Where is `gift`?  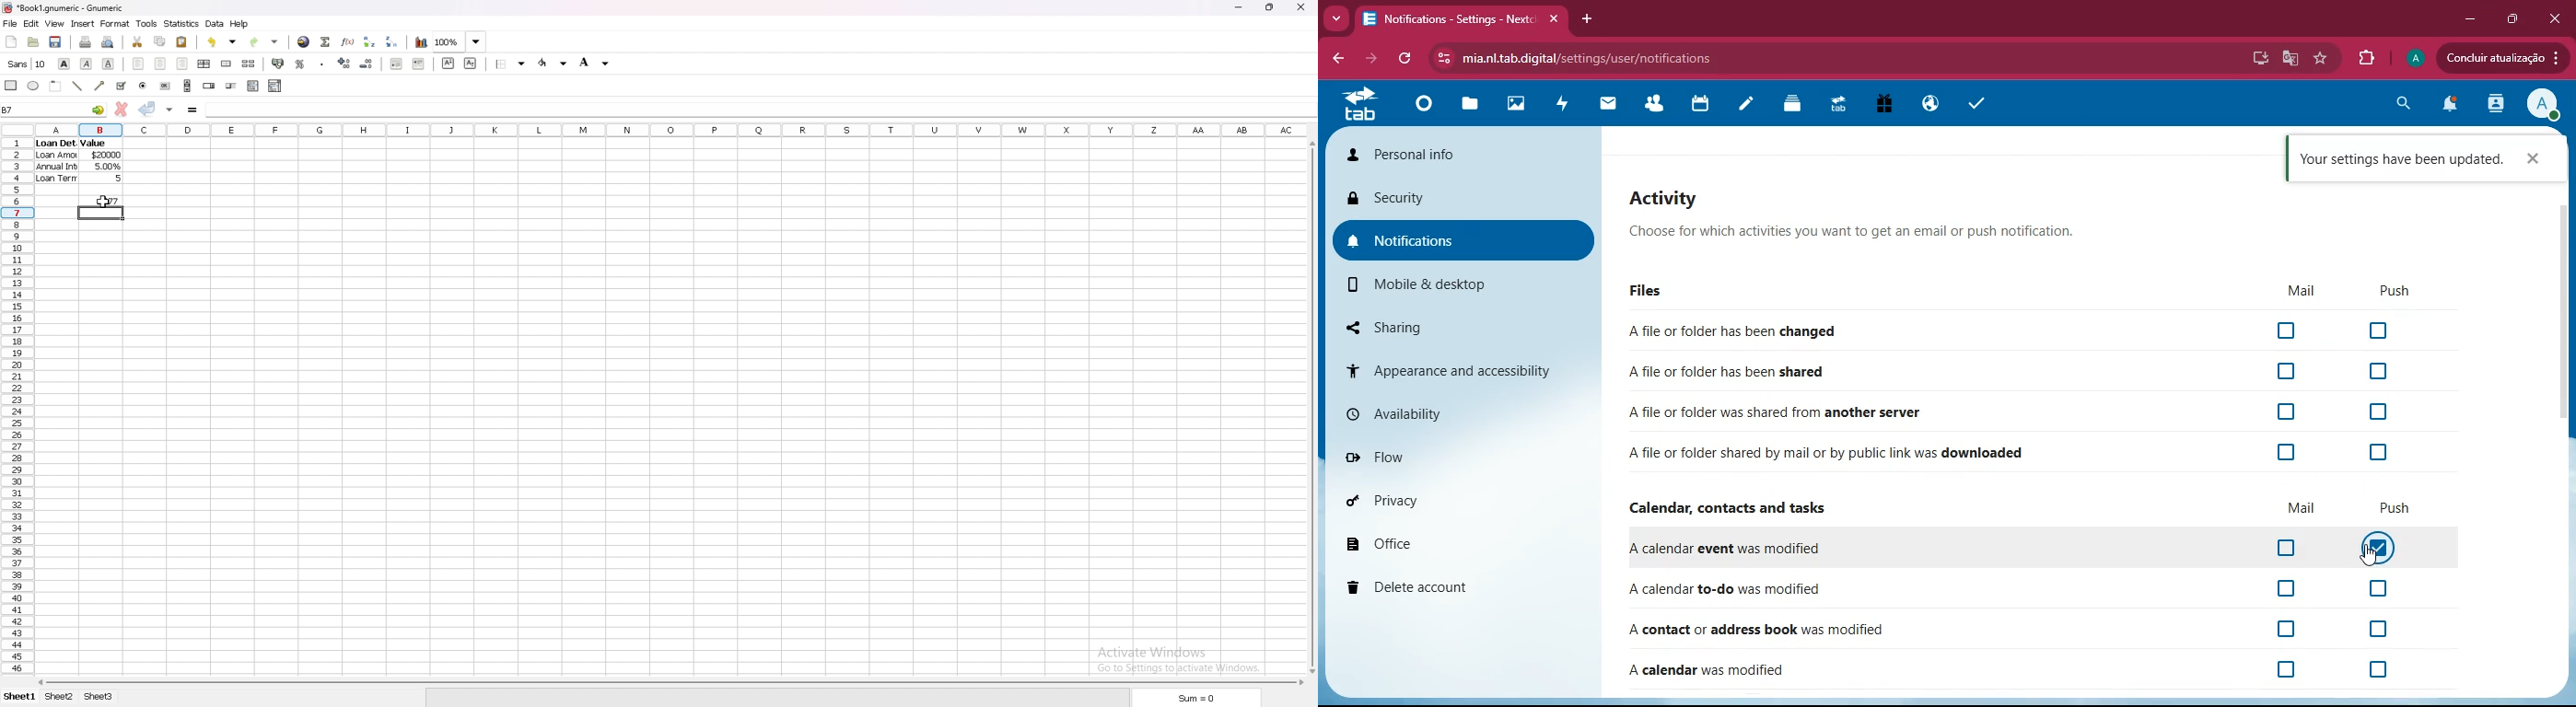 gift is located at coordinates (1885, 105).